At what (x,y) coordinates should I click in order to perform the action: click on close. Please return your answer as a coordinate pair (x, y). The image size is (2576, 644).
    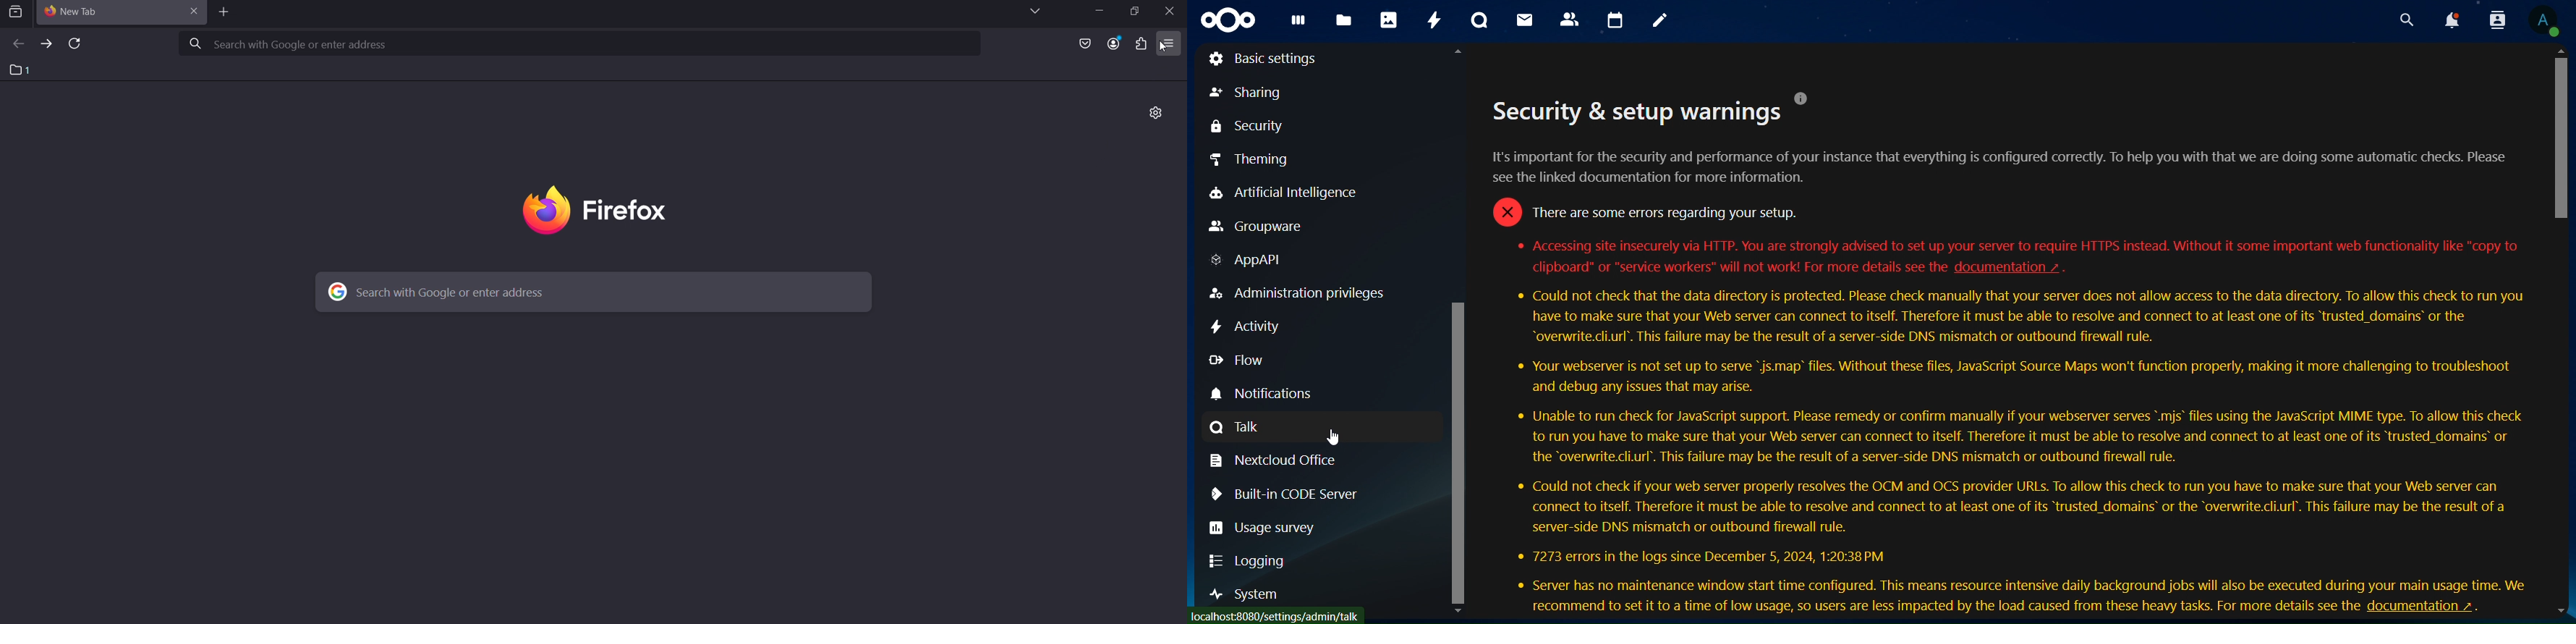
    Looking at the image, I should click on (1172, 11).